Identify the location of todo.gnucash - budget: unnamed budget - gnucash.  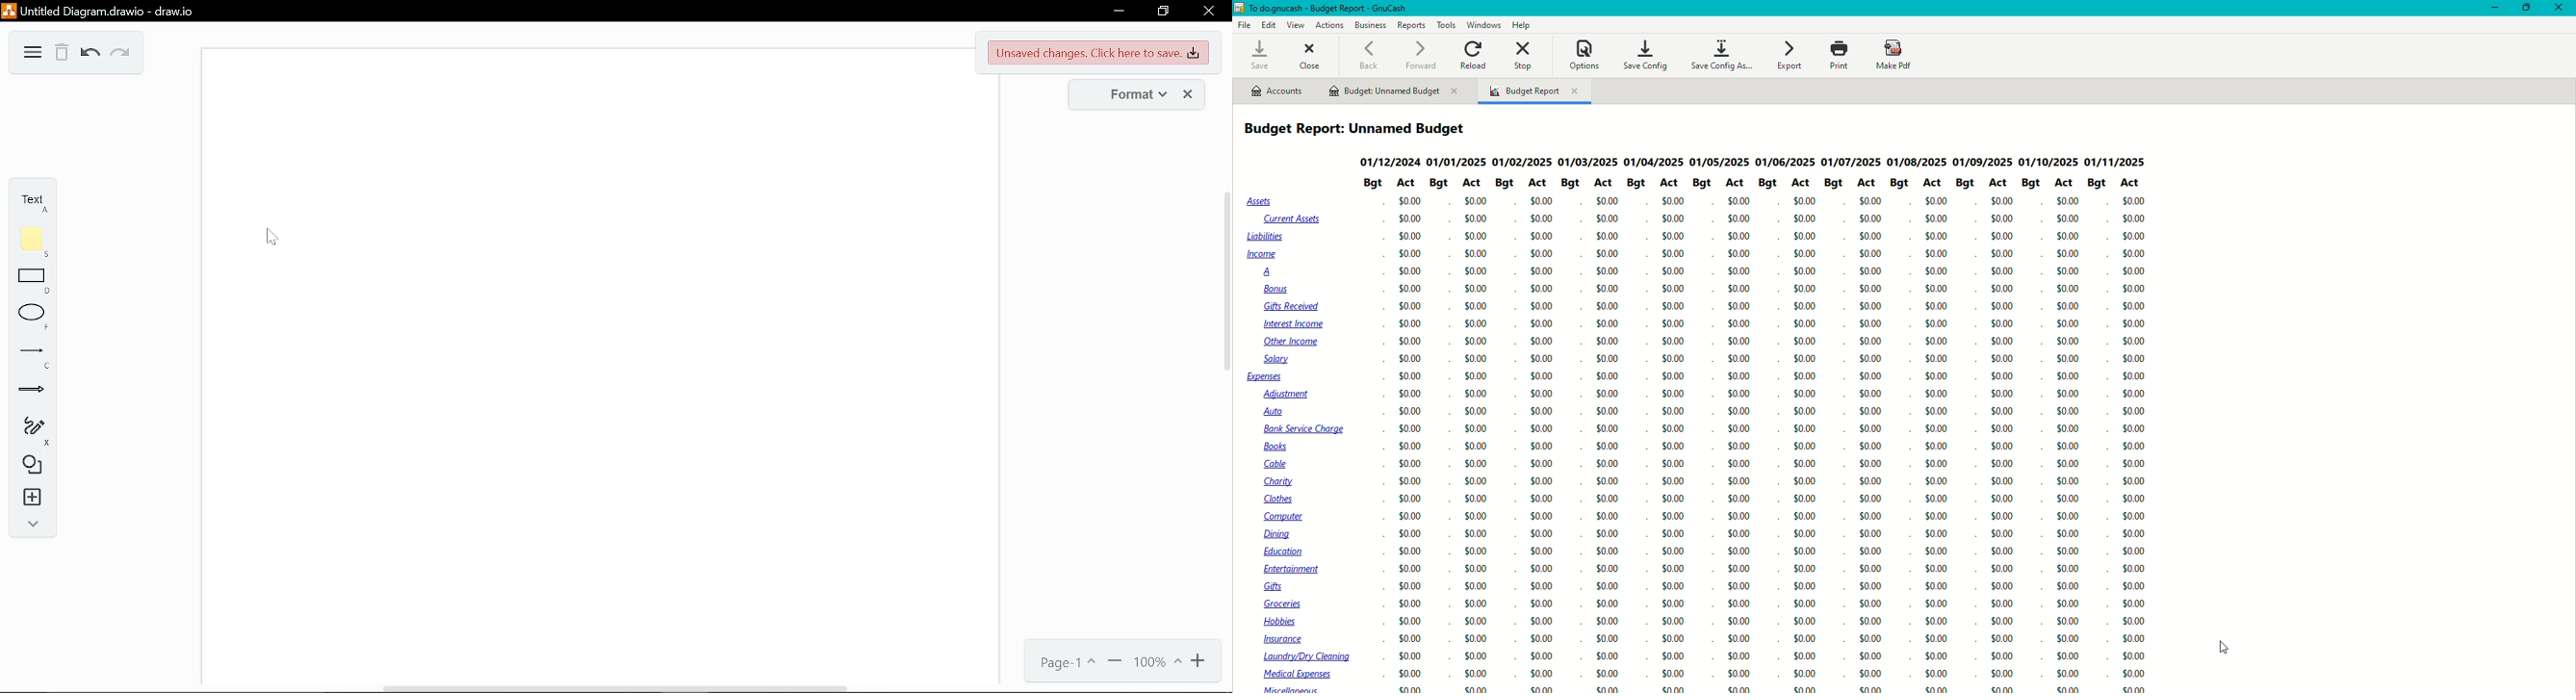
(1348, 8).